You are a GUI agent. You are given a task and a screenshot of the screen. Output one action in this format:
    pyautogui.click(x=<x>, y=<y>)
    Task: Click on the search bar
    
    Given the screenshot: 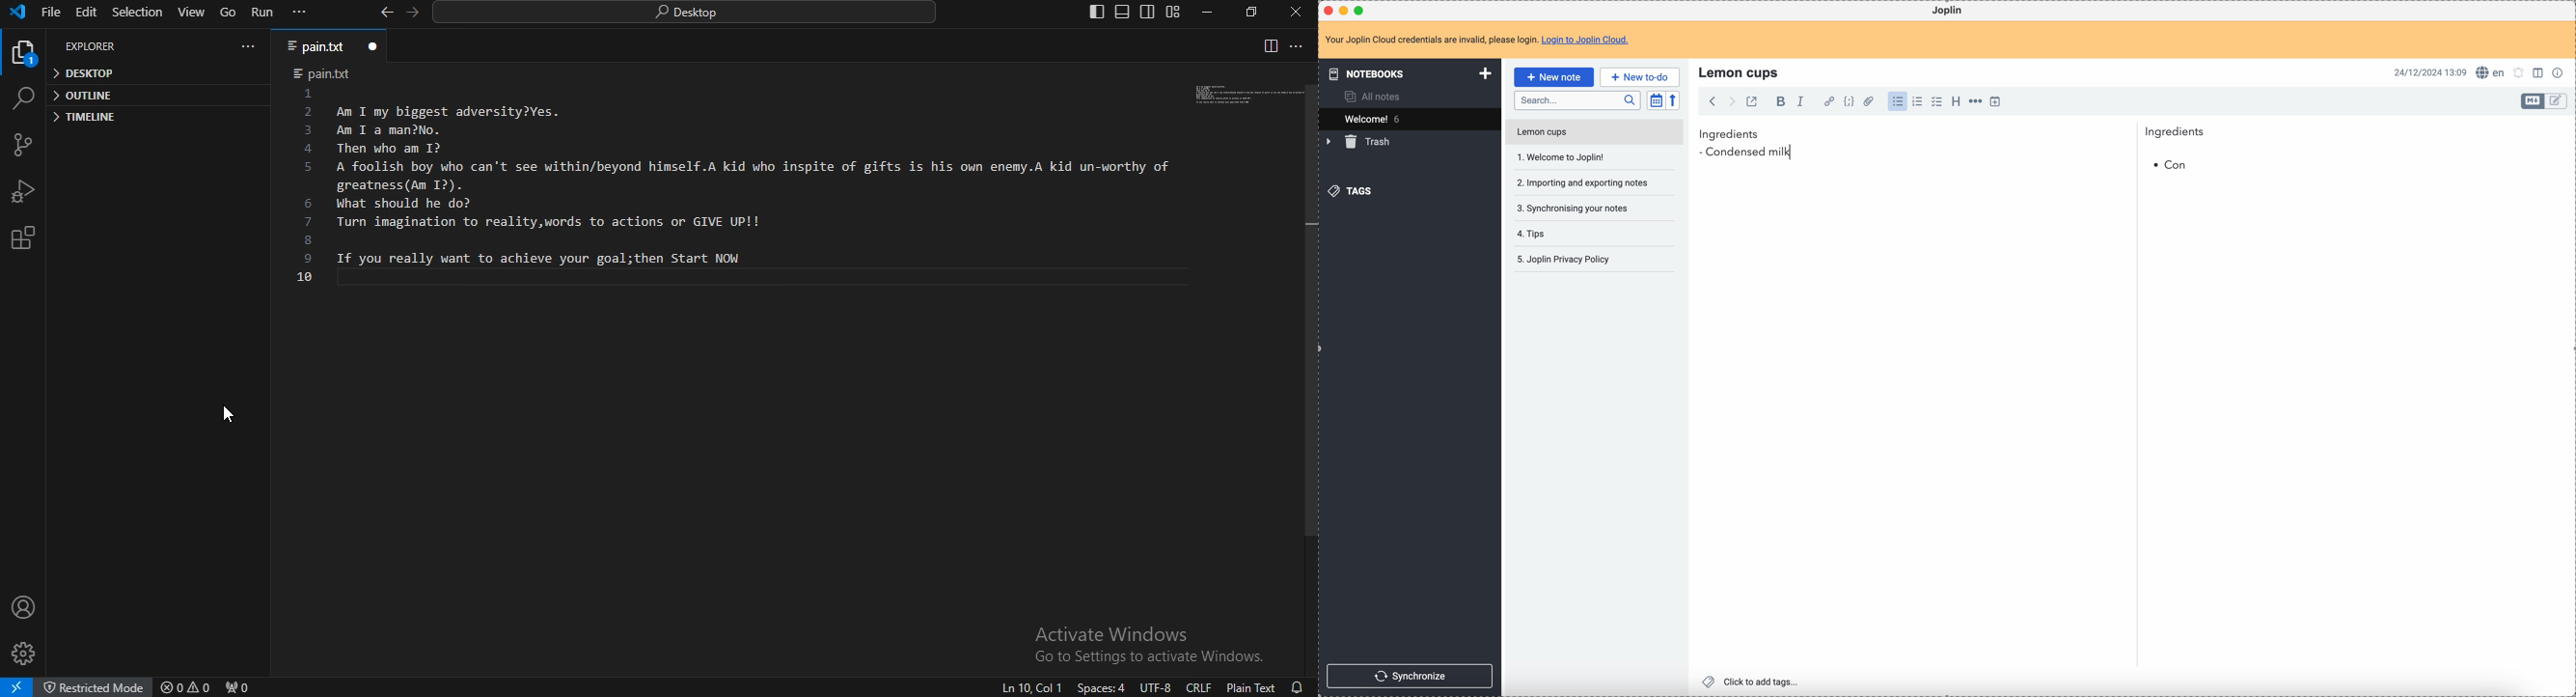 What is the action you would take?
    pyautogui.click(x=1577, y=100)
    